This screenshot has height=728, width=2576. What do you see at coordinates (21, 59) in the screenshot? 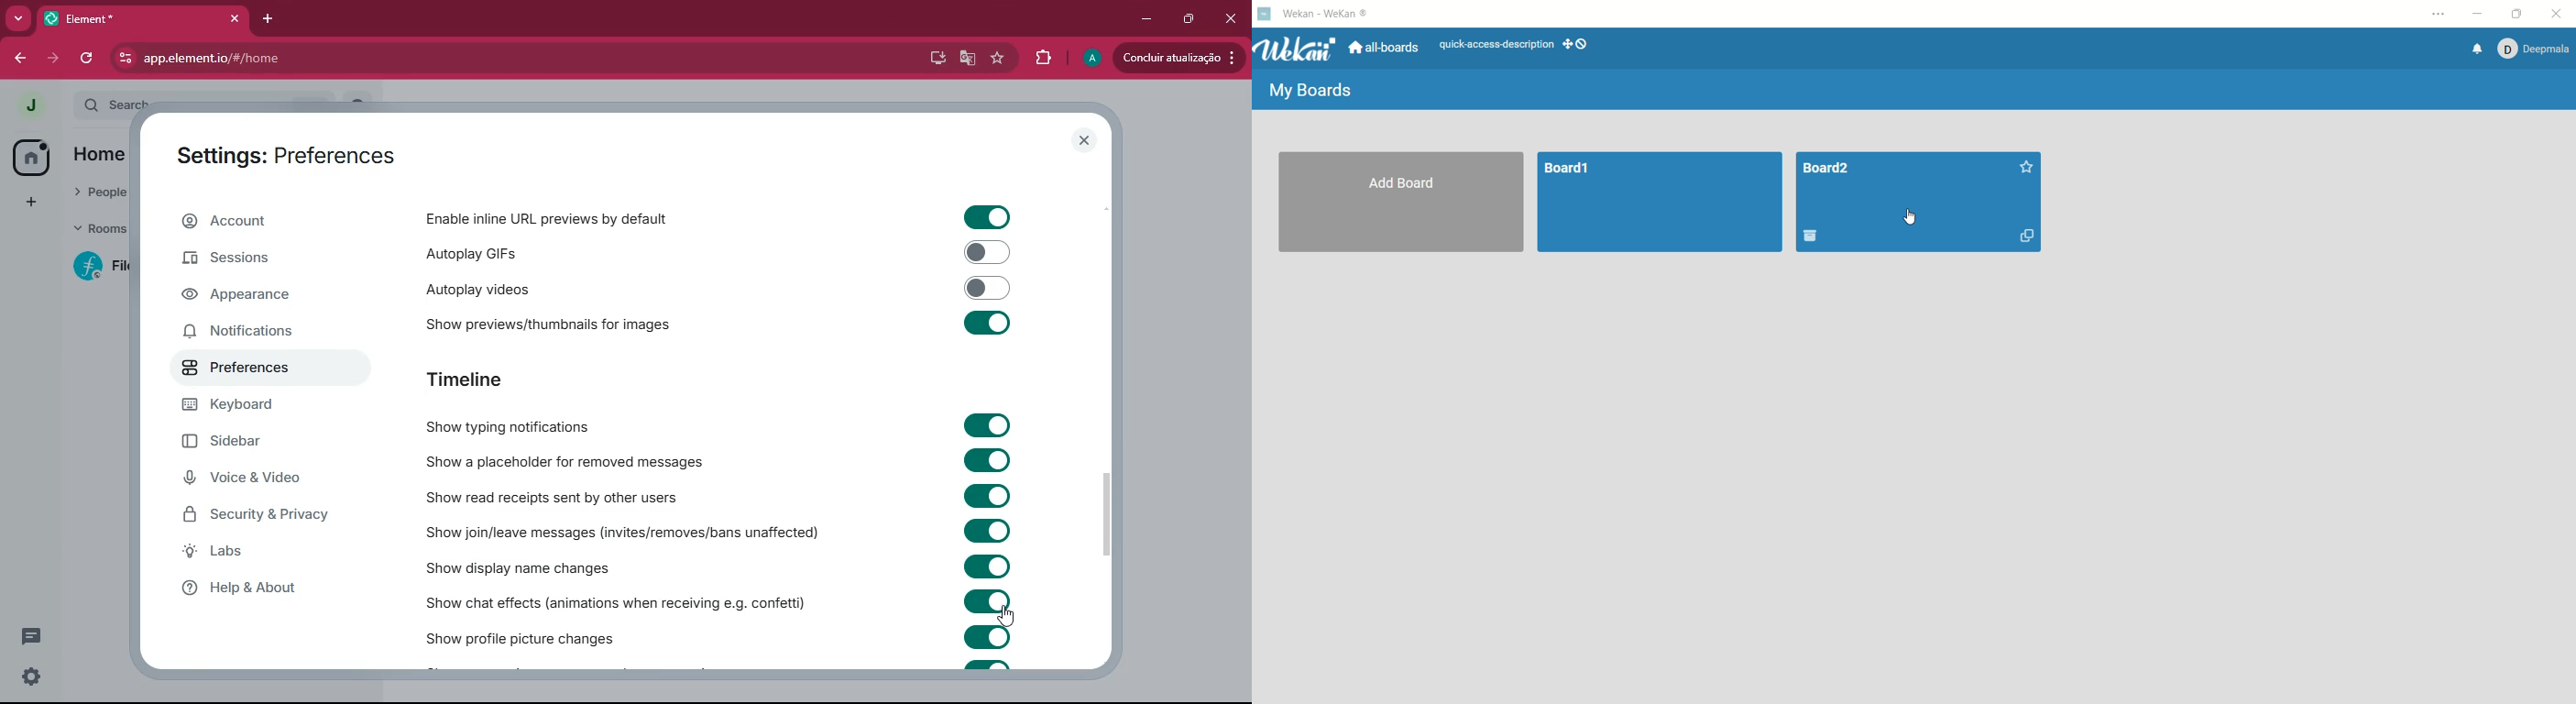
I see `back` at bounding box center [21, 59].